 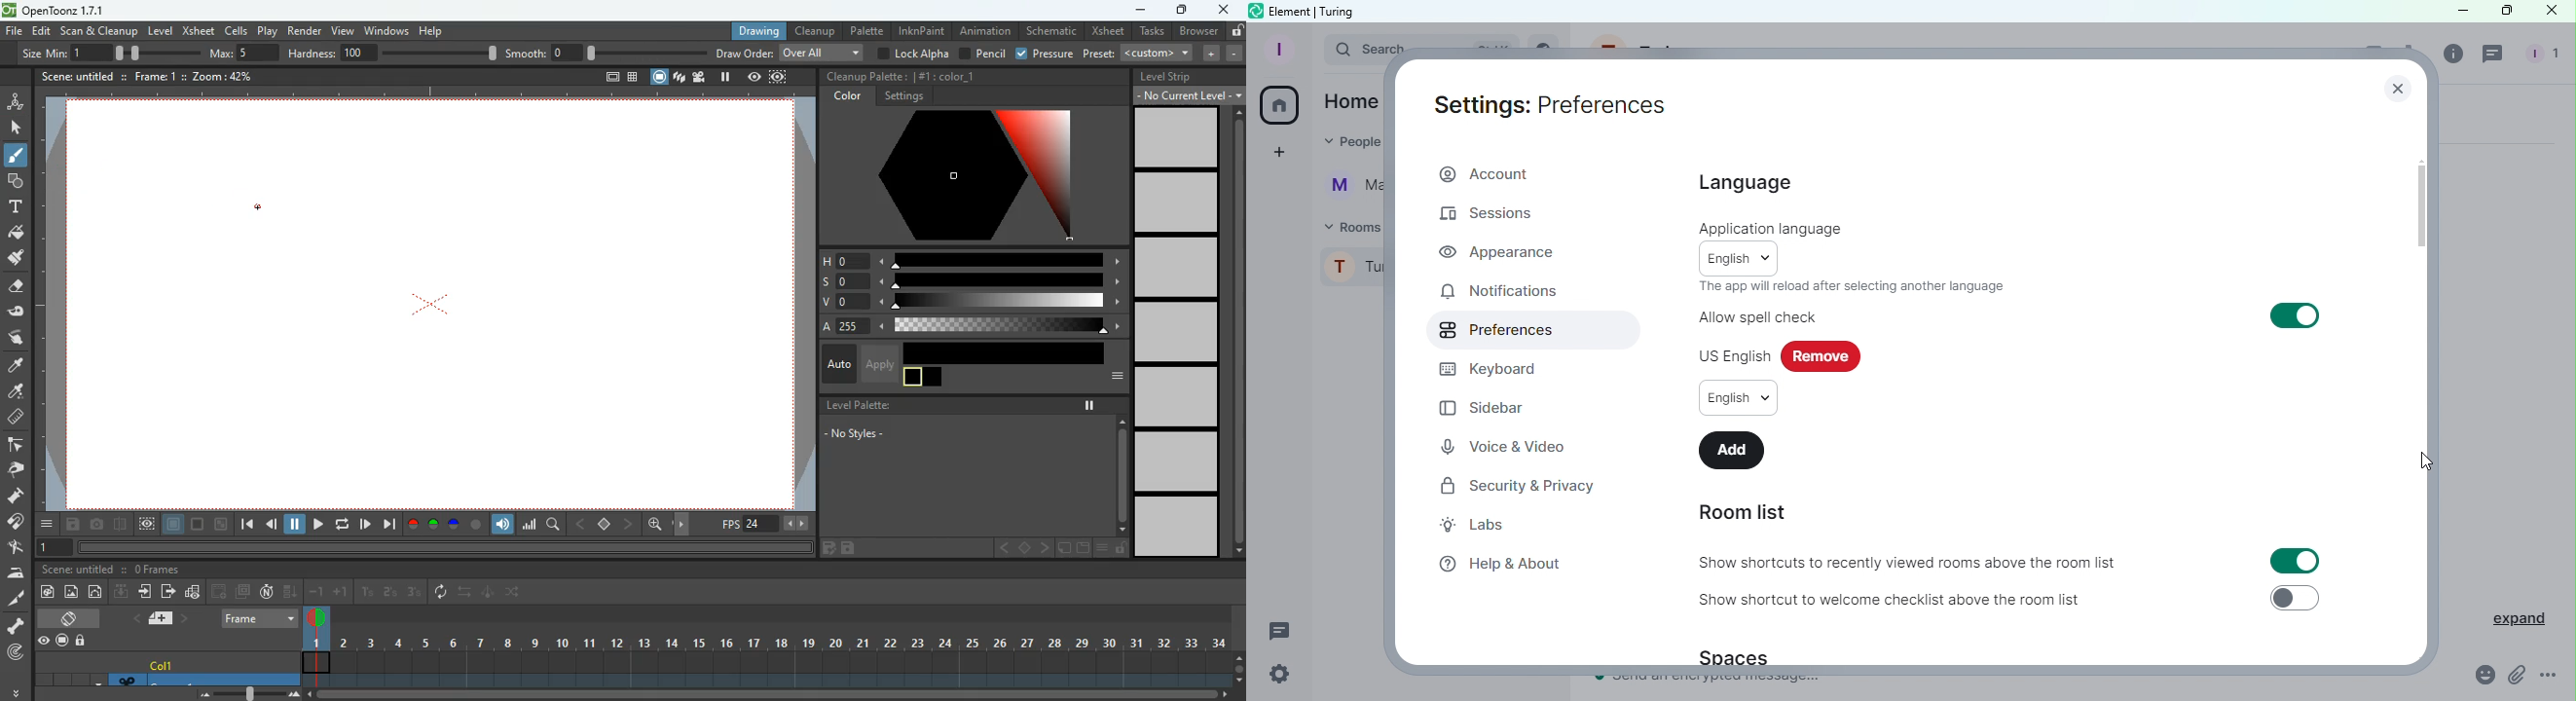 I want to click on scroll, so click(x=776, y=696).